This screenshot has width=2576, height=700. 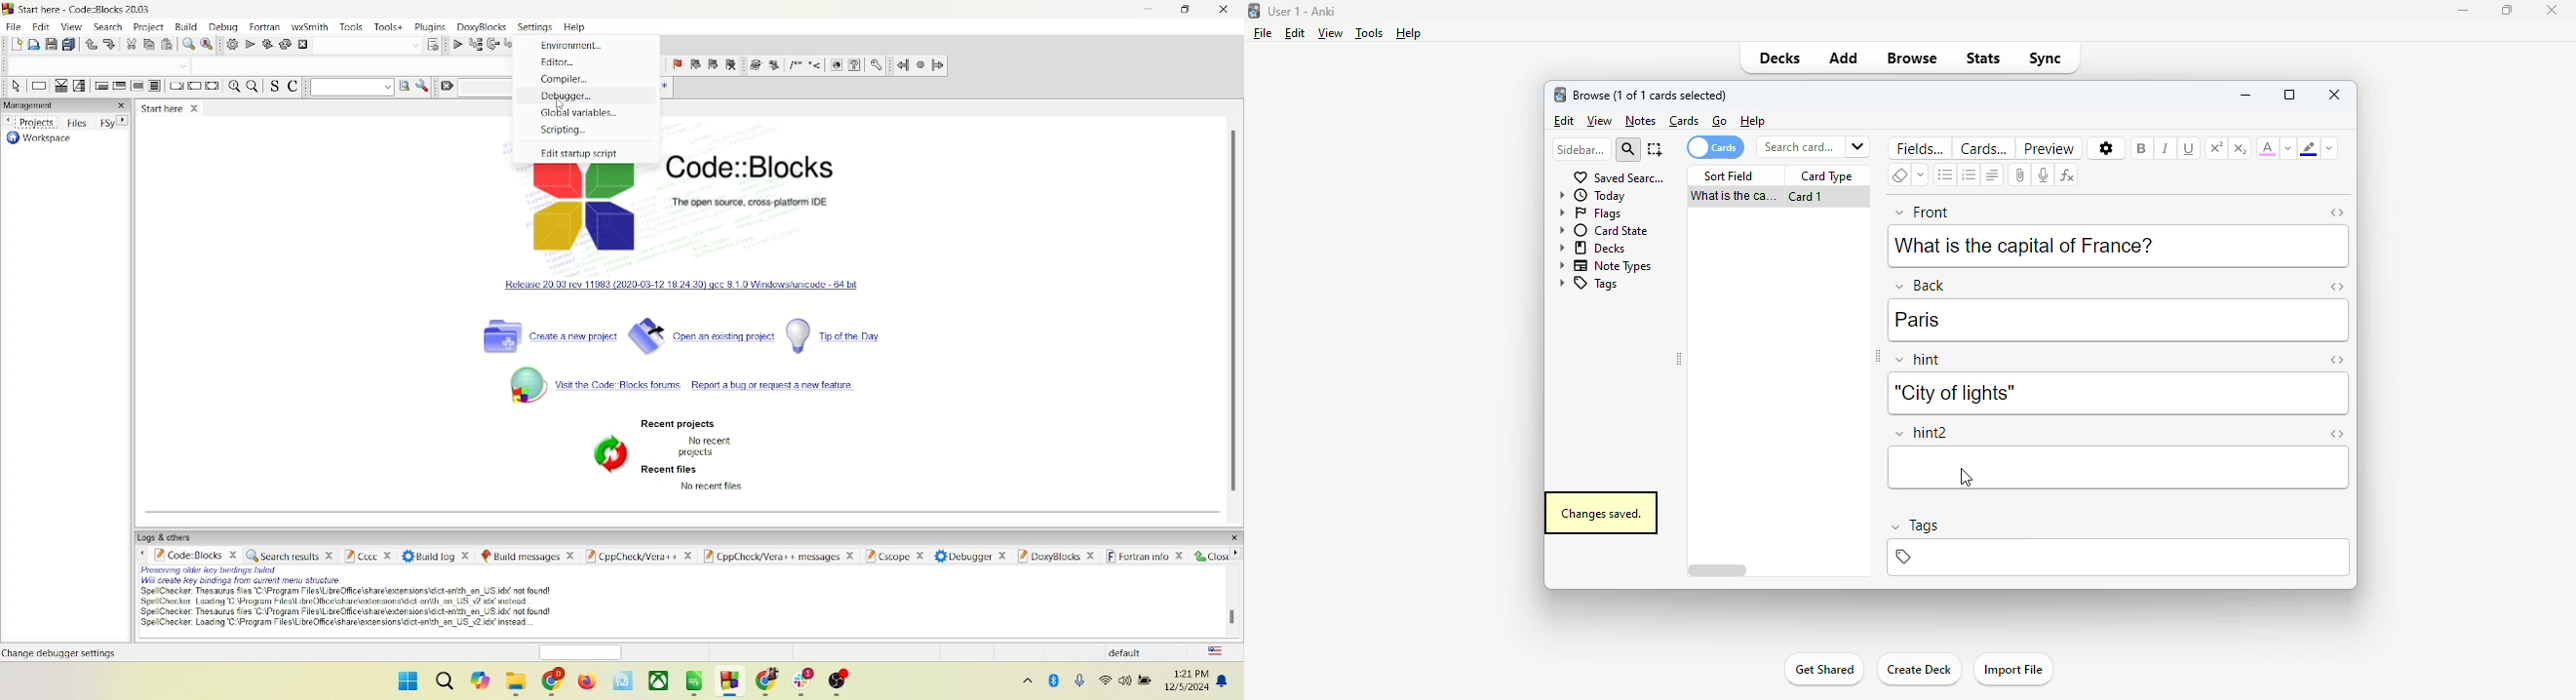 What do you see at coordinates (1140, 681) in the screenshot?
I see `speaker and battery` at bounding box center [1140, 681].